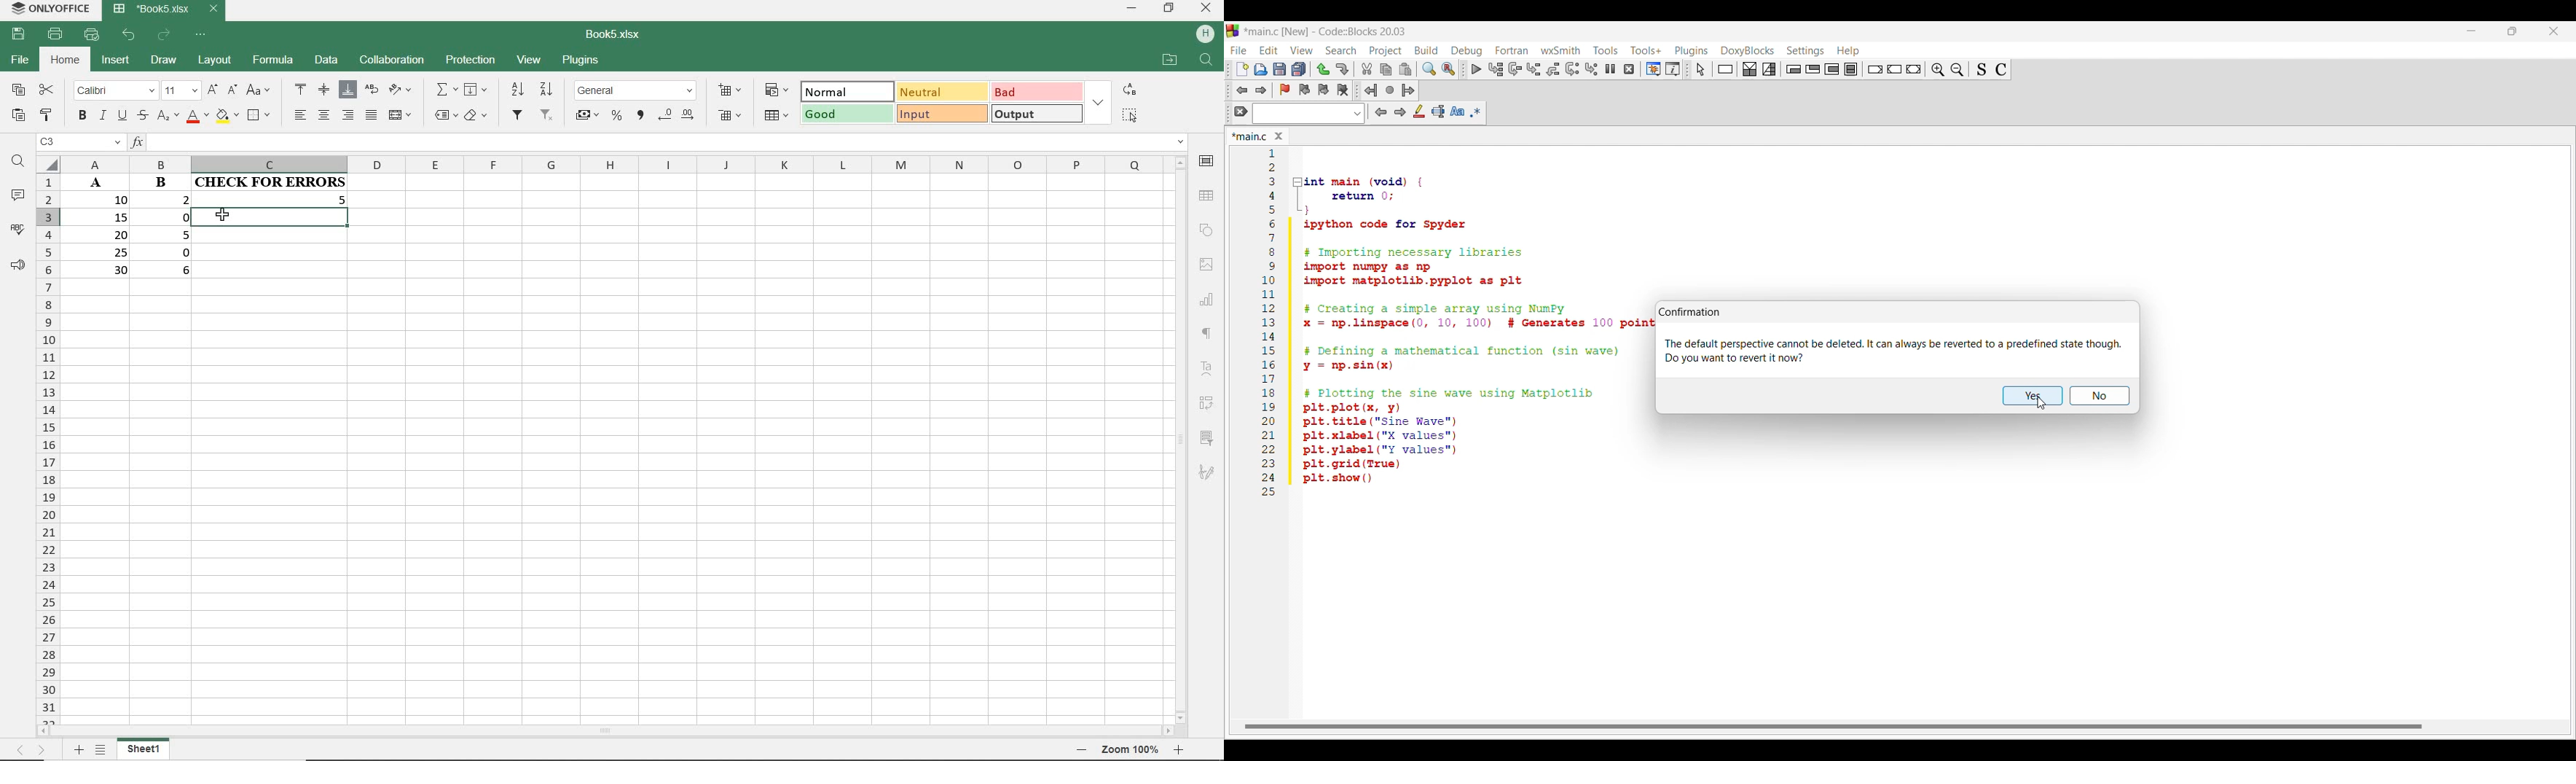  I want to click on New file, so click(1241, 69).